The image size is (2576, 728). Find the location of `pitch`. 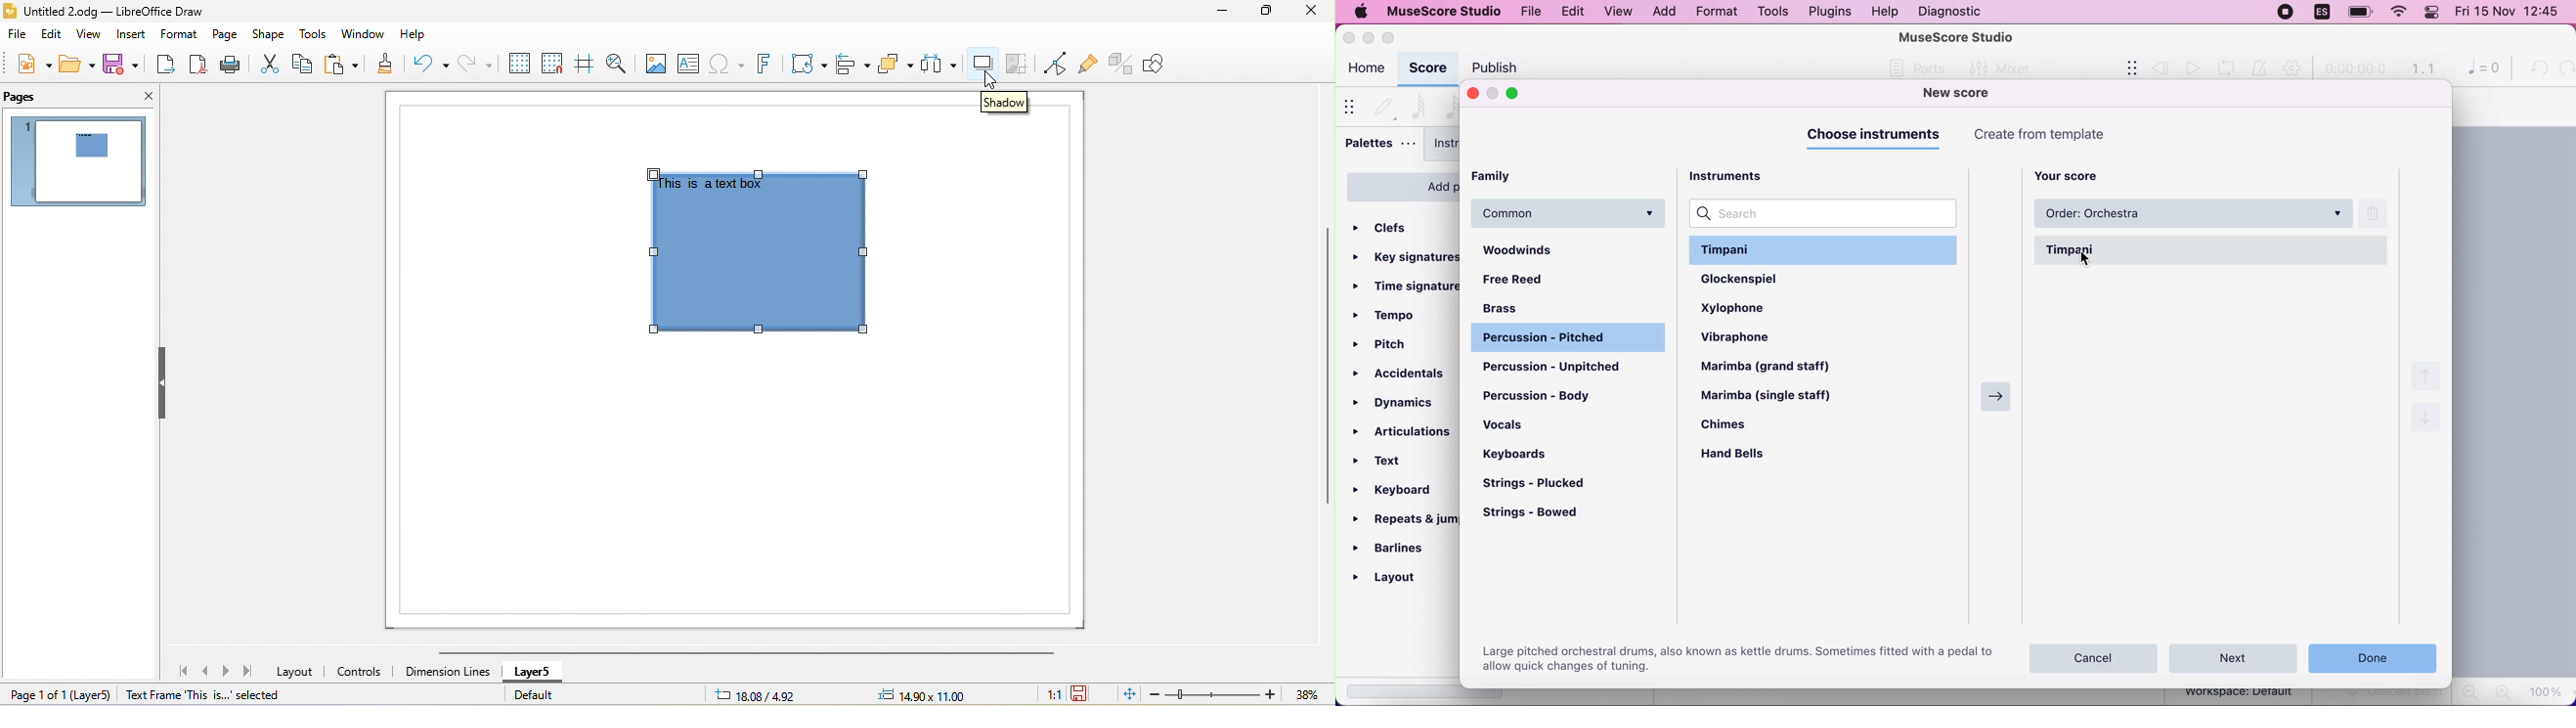

pitch is located at coordinates (1386, 346).